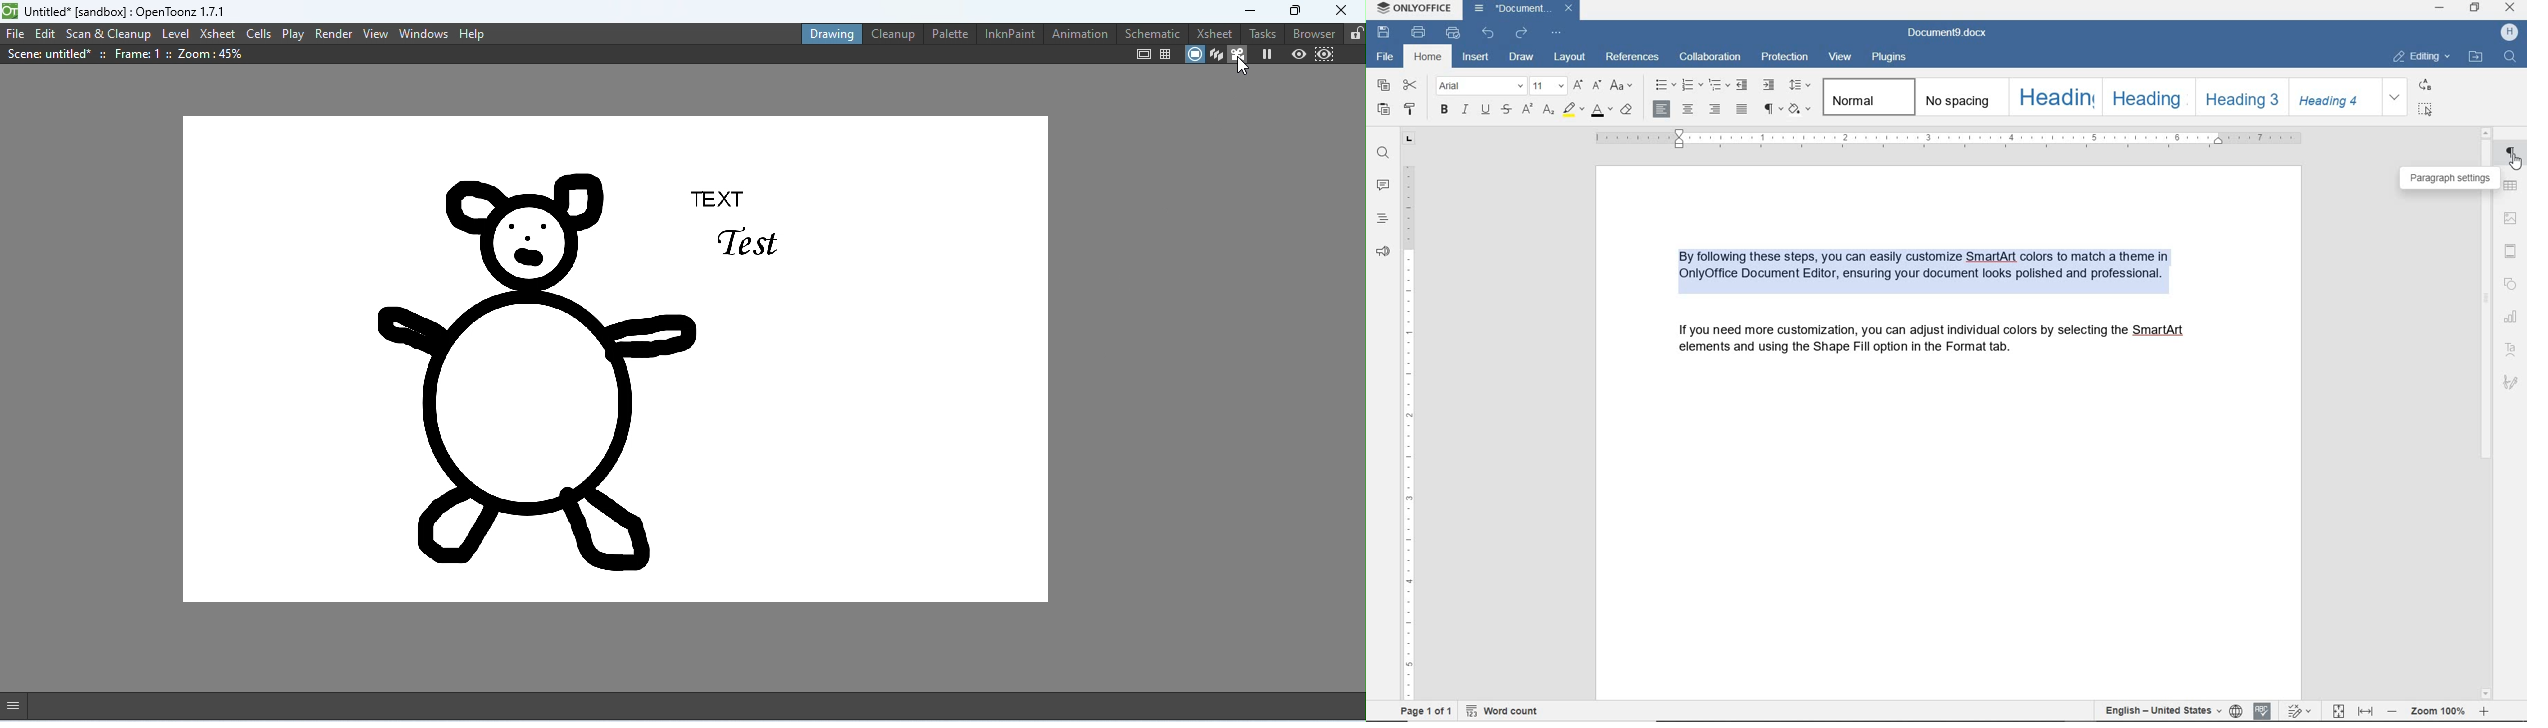 Image resolution: width=2548 pixels, height=728 pixels. What do you see at coordinates (947, 33) in the screenshot?
I see `palette` at bounding box center [947, 33].